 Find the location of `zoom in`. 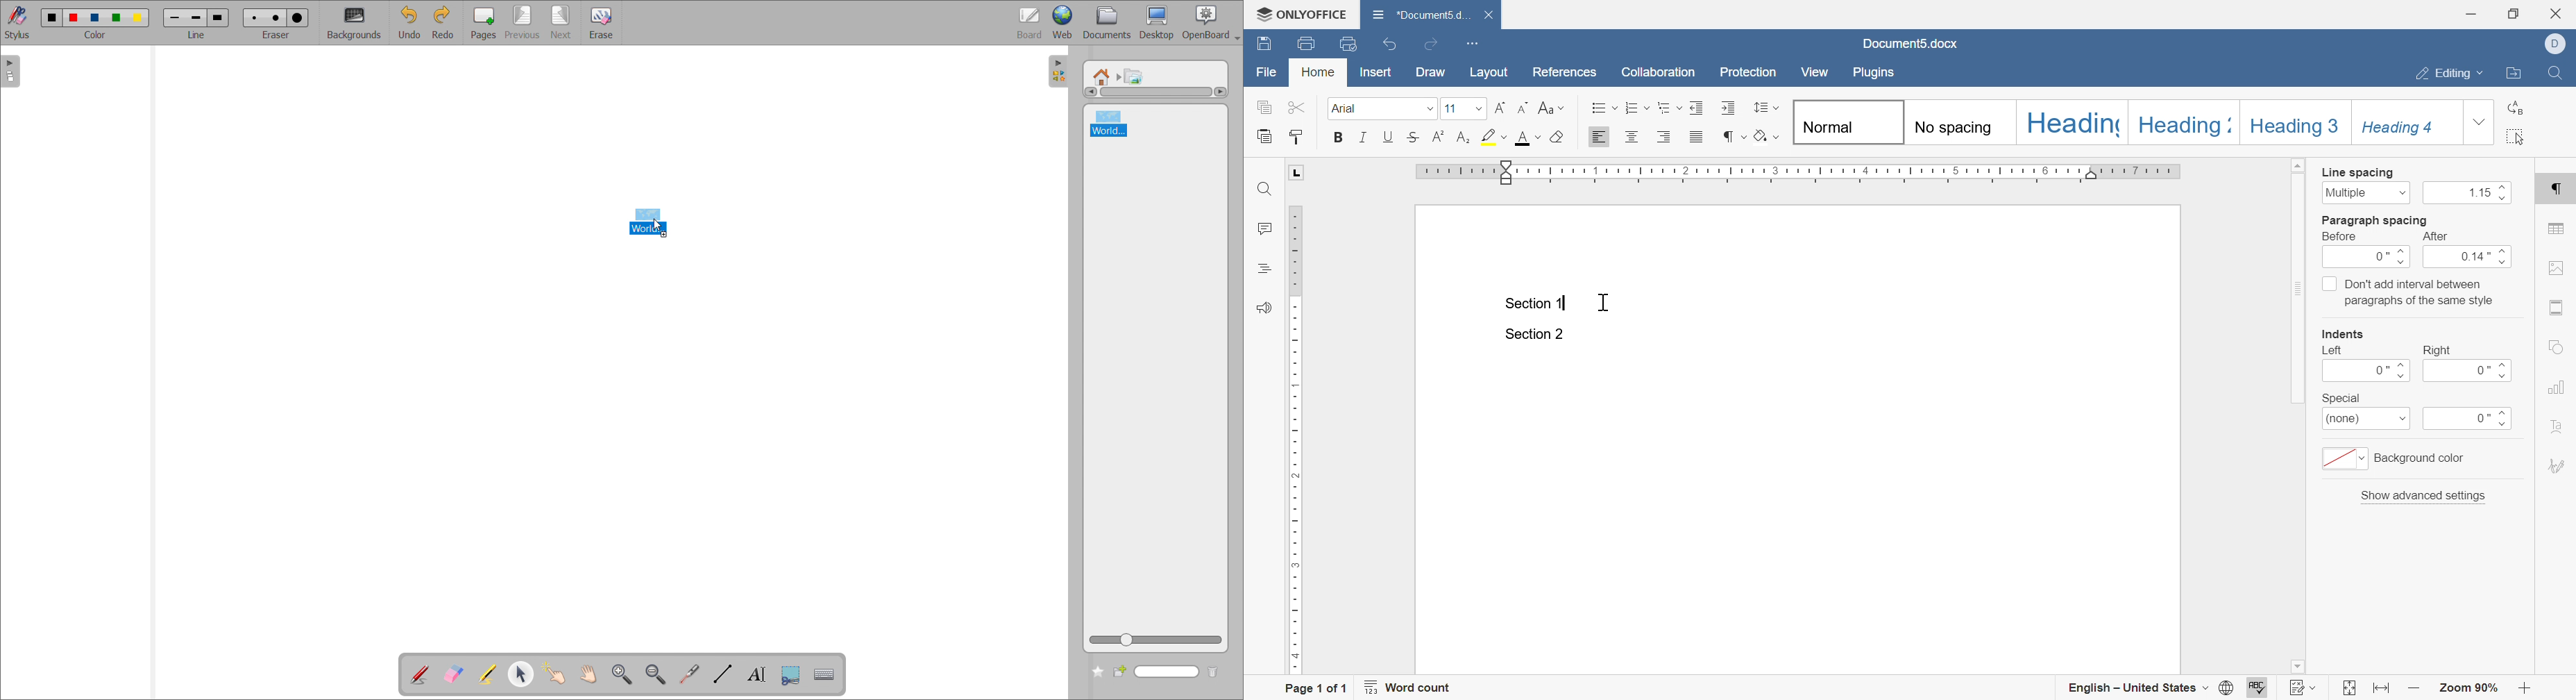

zoom in is located at coordinates (2414, 688).